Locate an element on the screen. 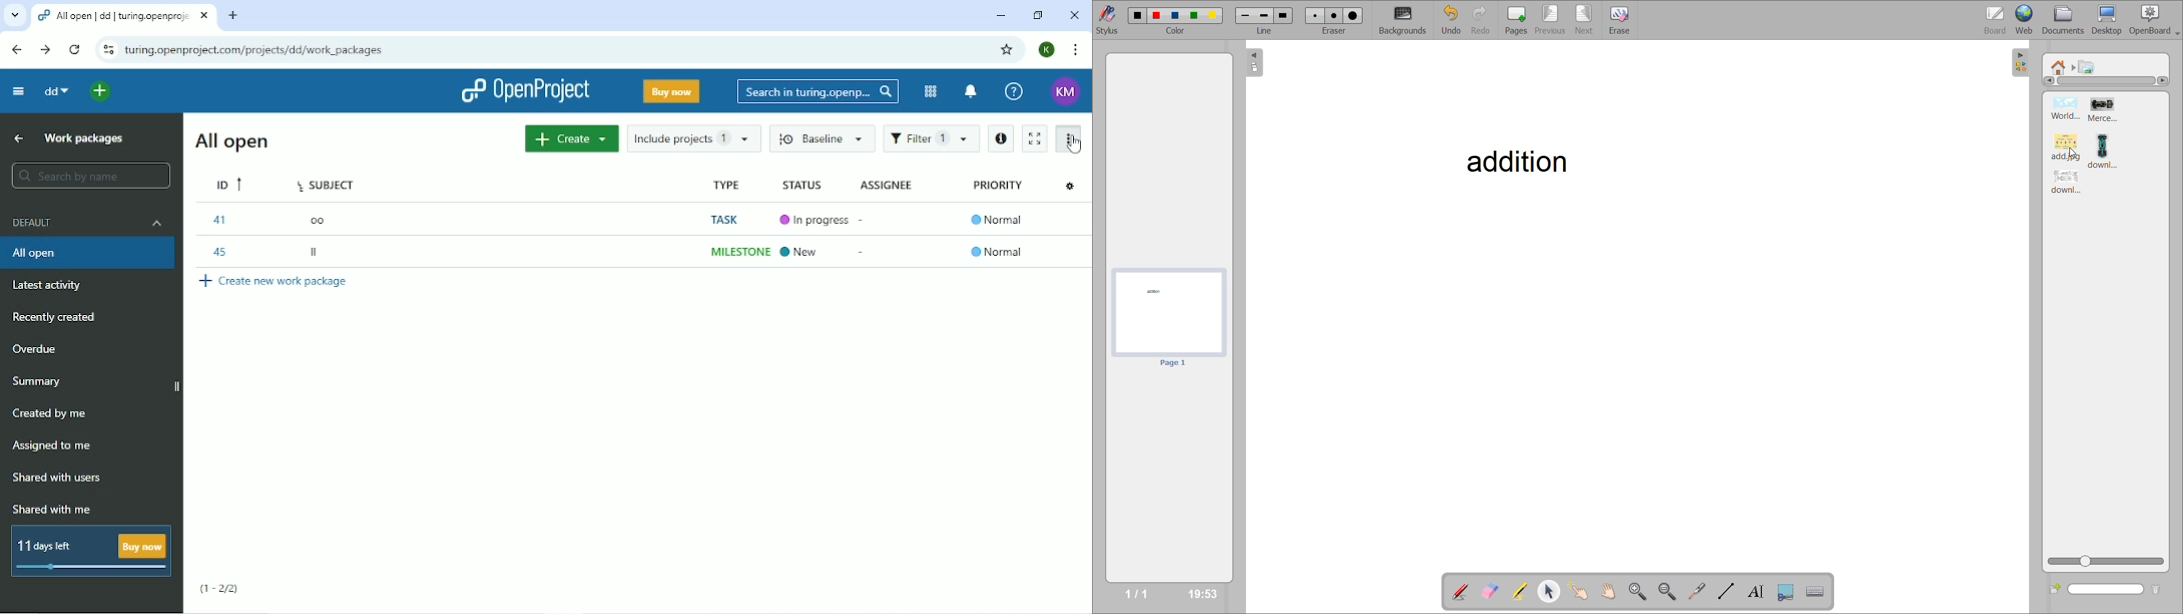 The image size is (2184, 616). New tab is located at coordinates (235, 16).